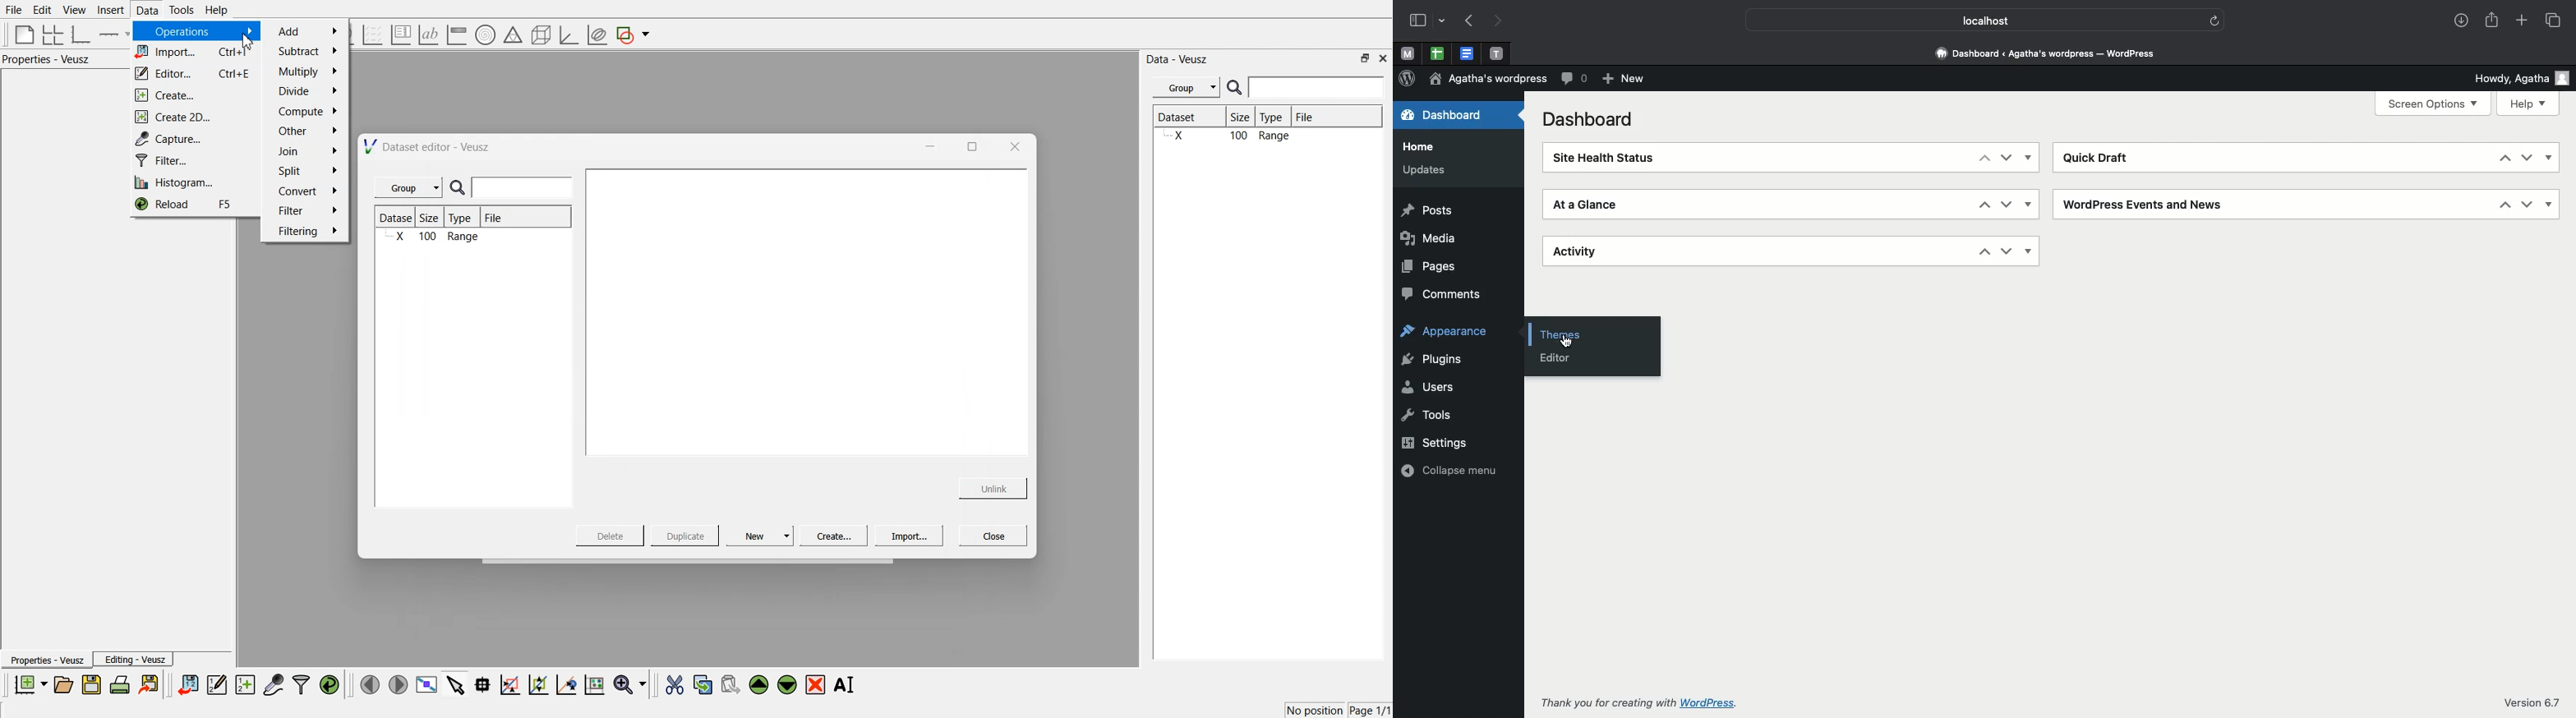 The image size is (2576, 728). I want to click on Dataset editor - Veusz    , so click(429, 147).